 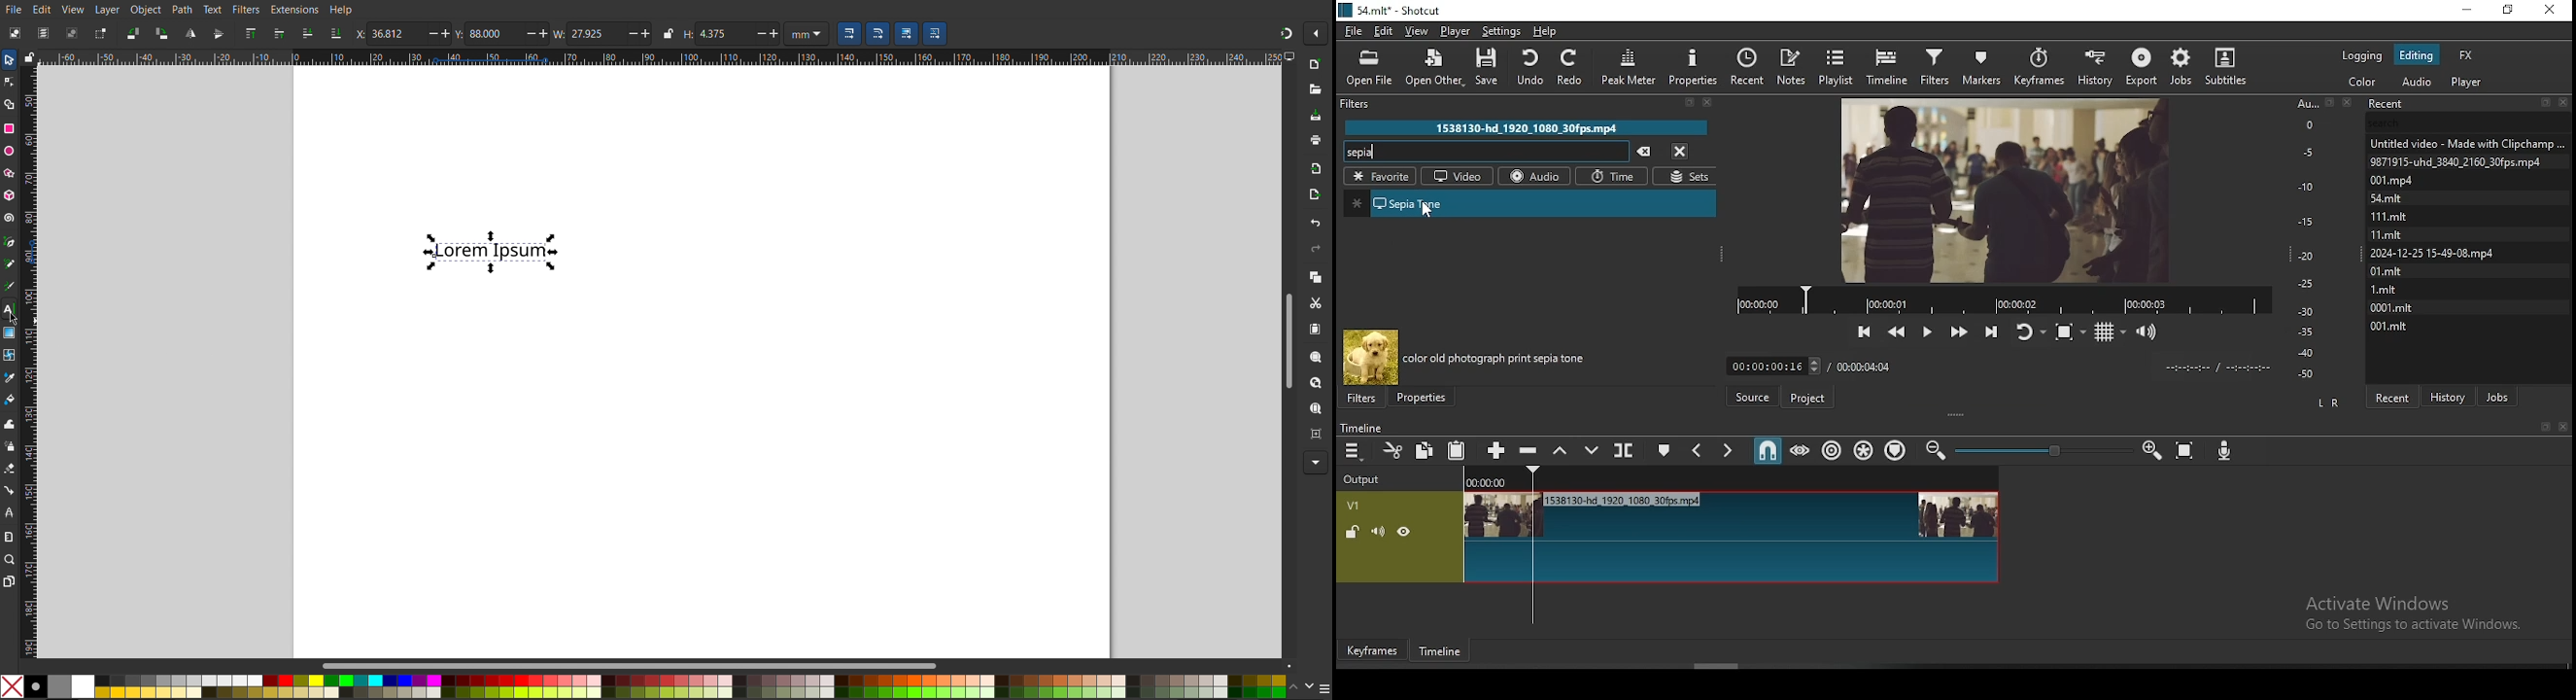 What do you see at coordinates (2392, 288) in the screenshot?
I see `1mit` at bounding box center [2392, 288].